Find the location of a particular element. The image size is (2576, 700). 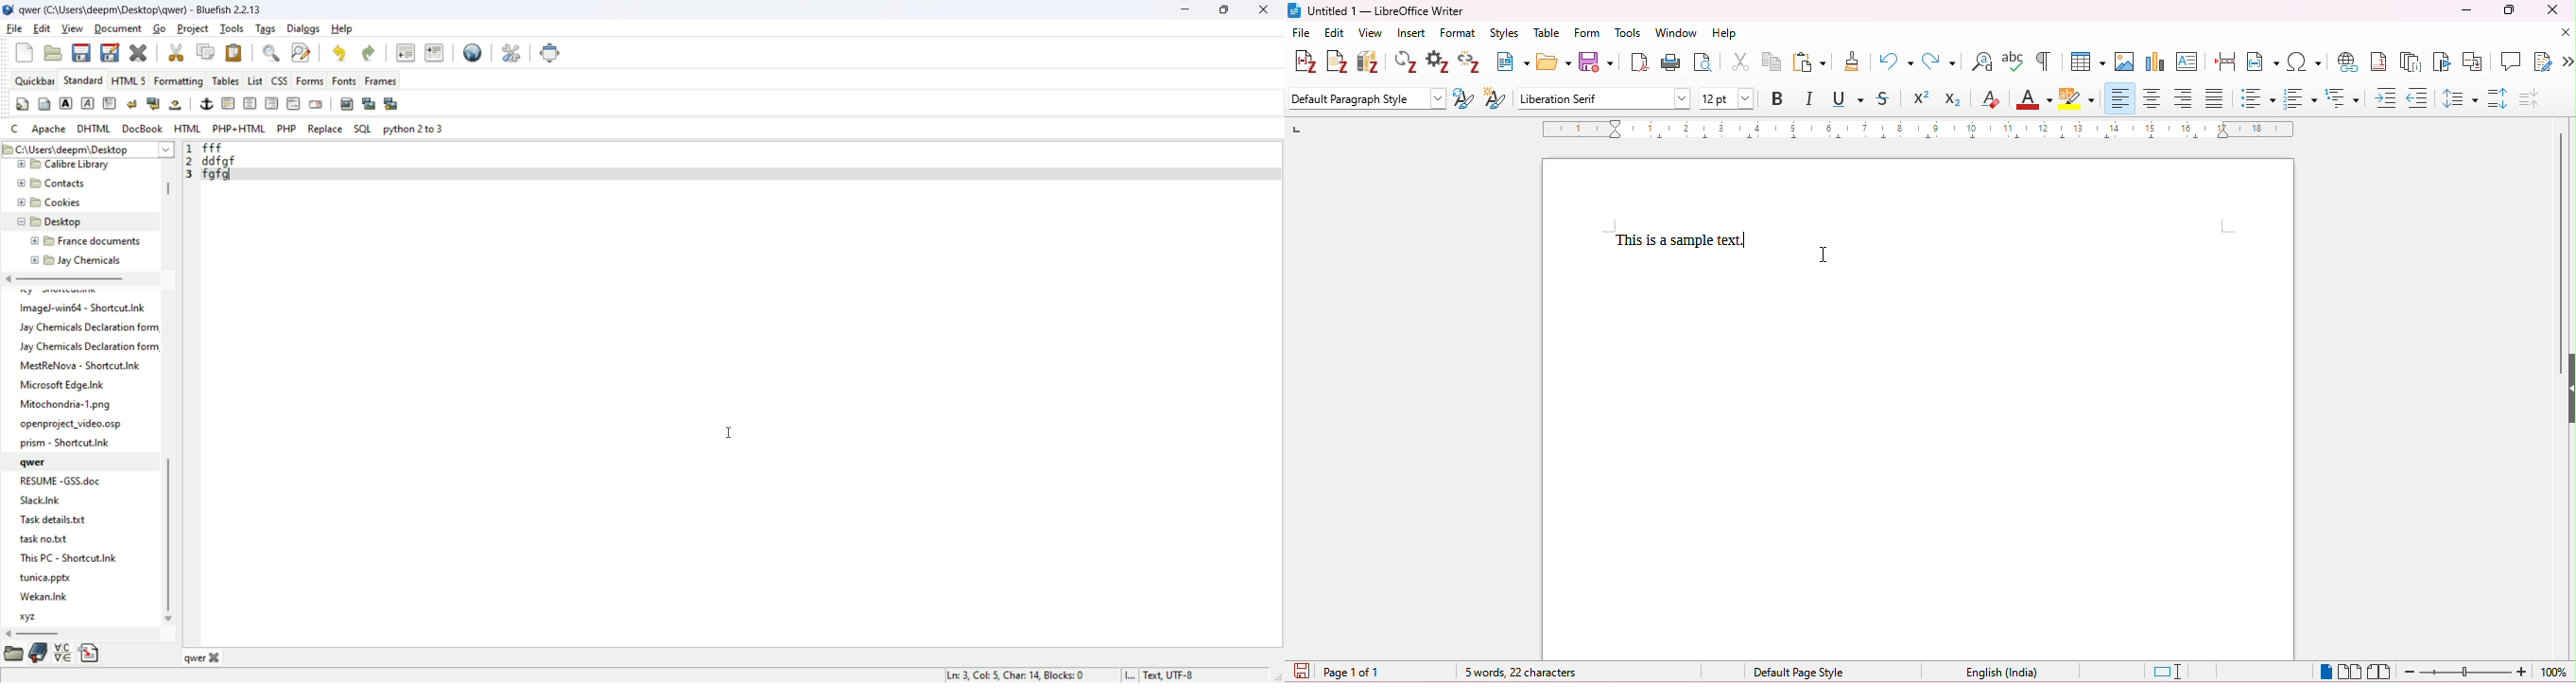

fonts is located at coordinates (344, 82).